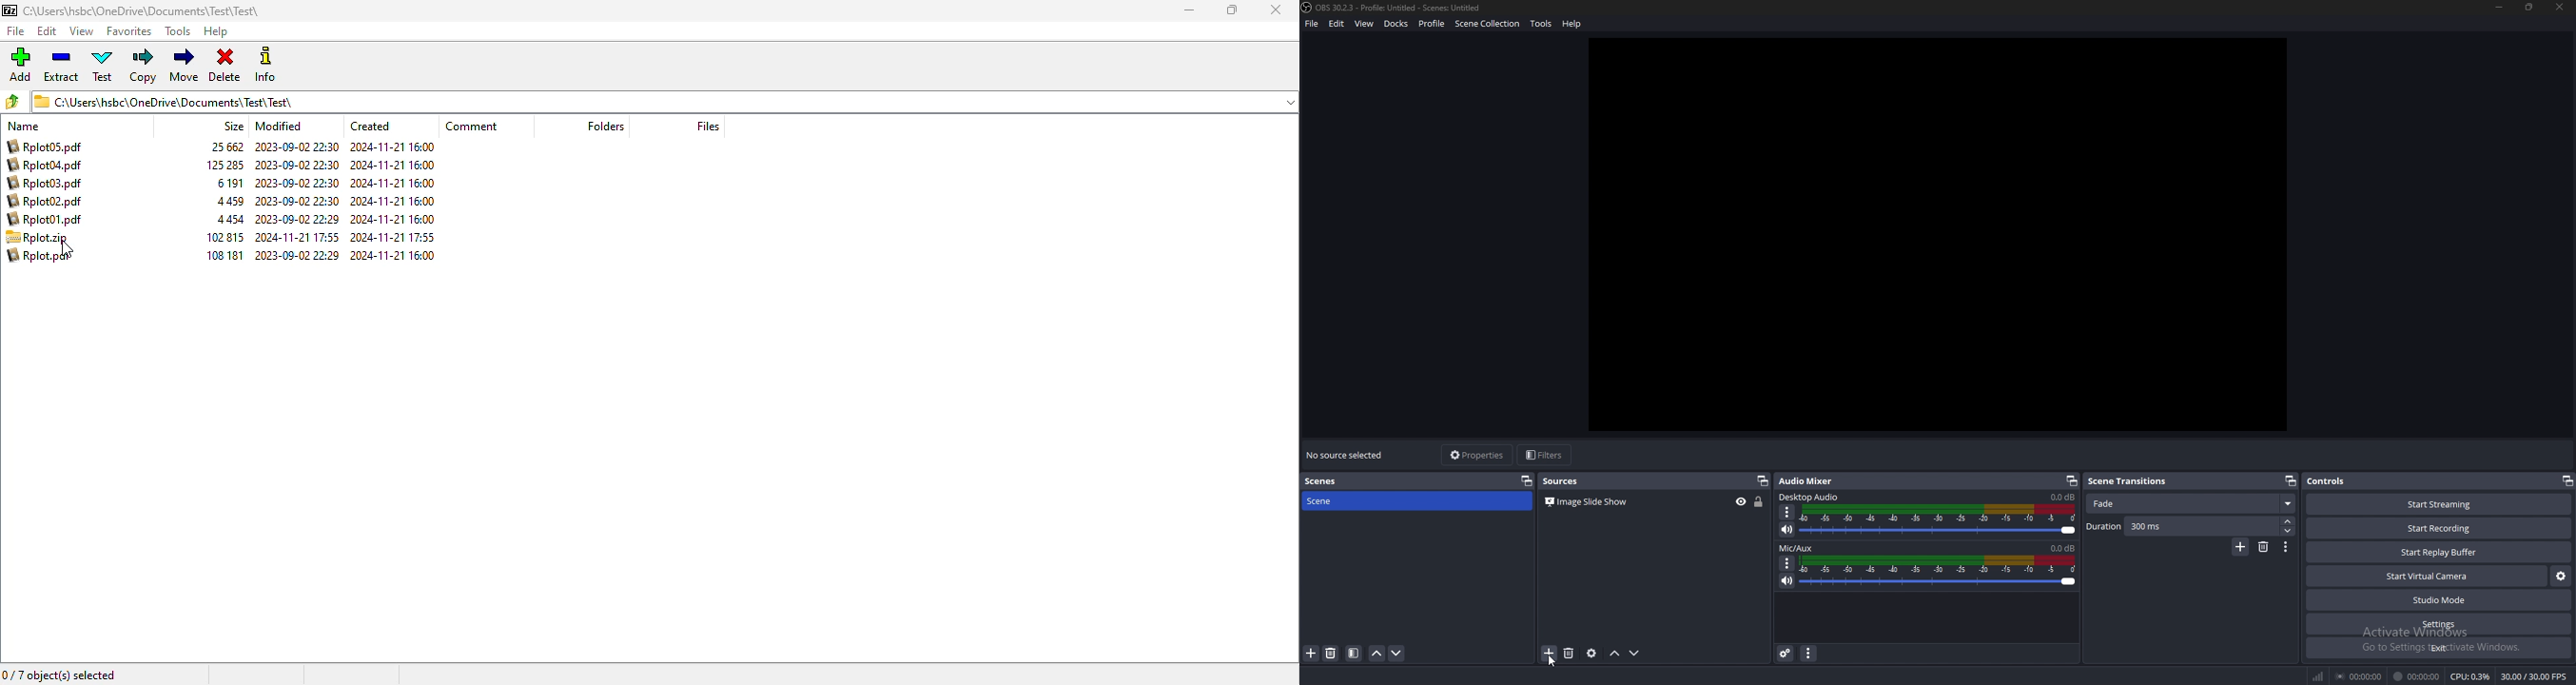 The height and width of the screenshot is (700, 2576). Describe the element at coordinates (1396, 653) in the screenshot. I see `move scene down` at that location.